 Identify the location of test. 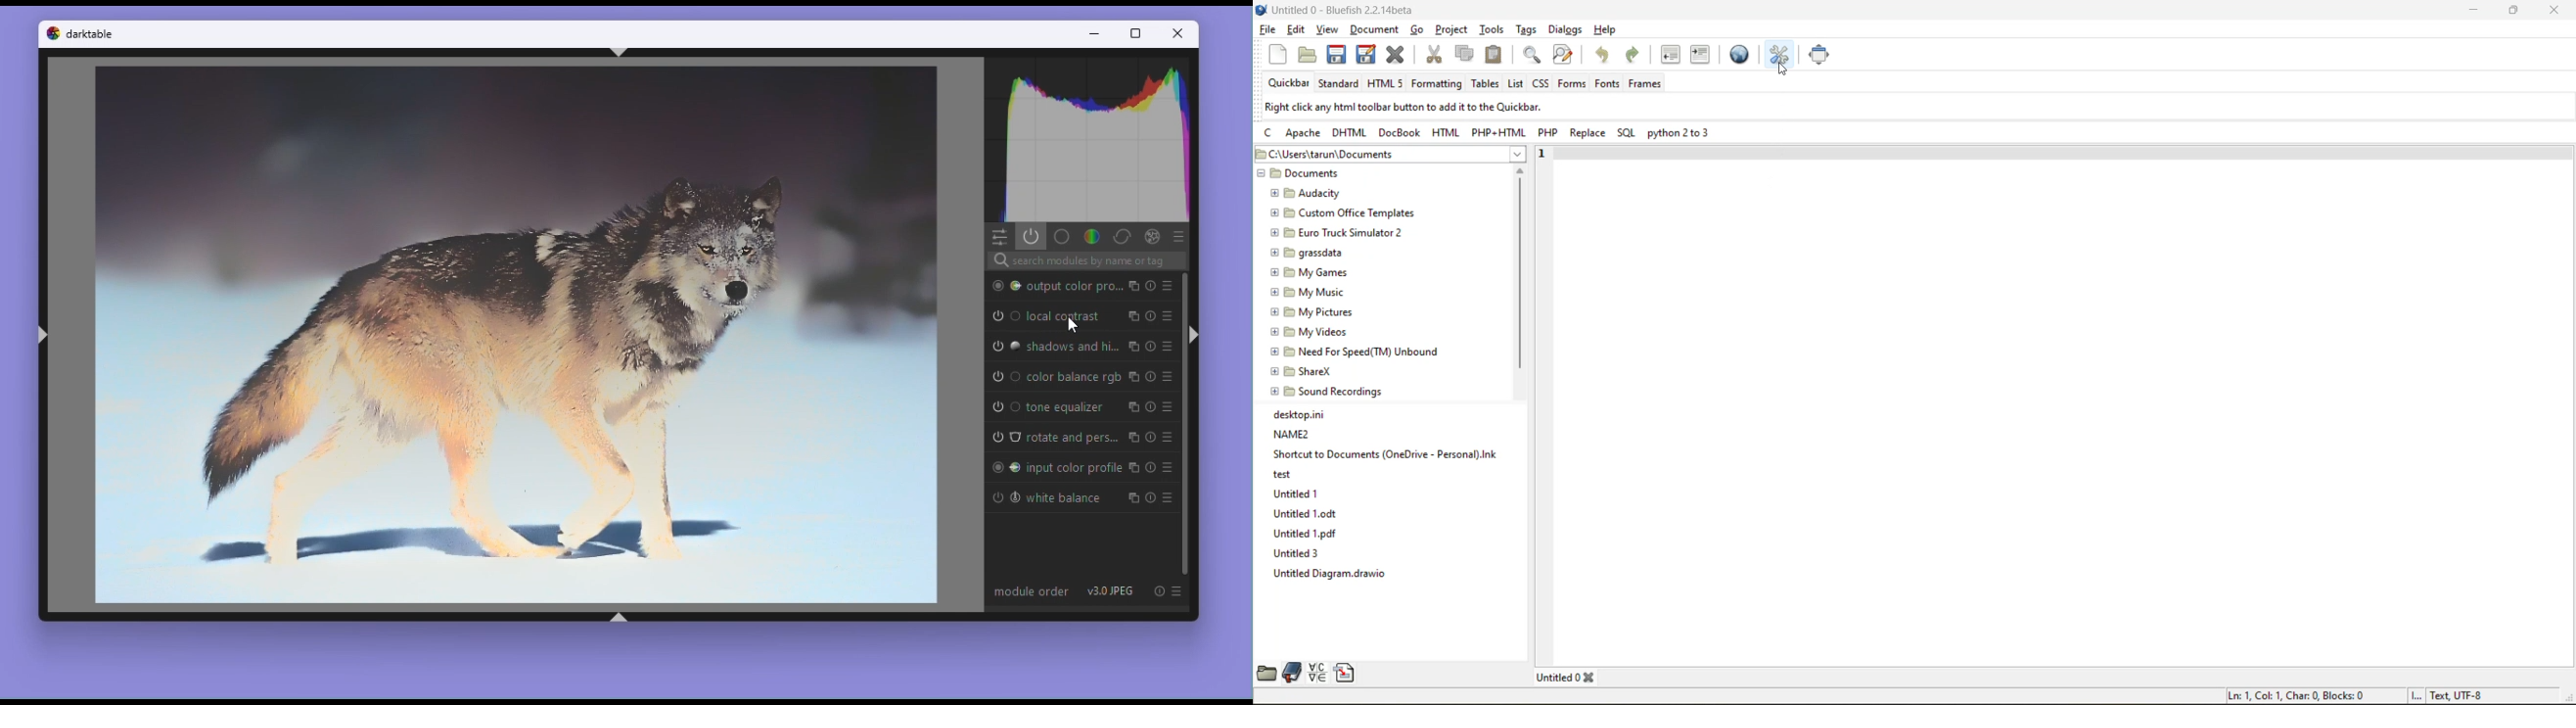
(1283, 473).